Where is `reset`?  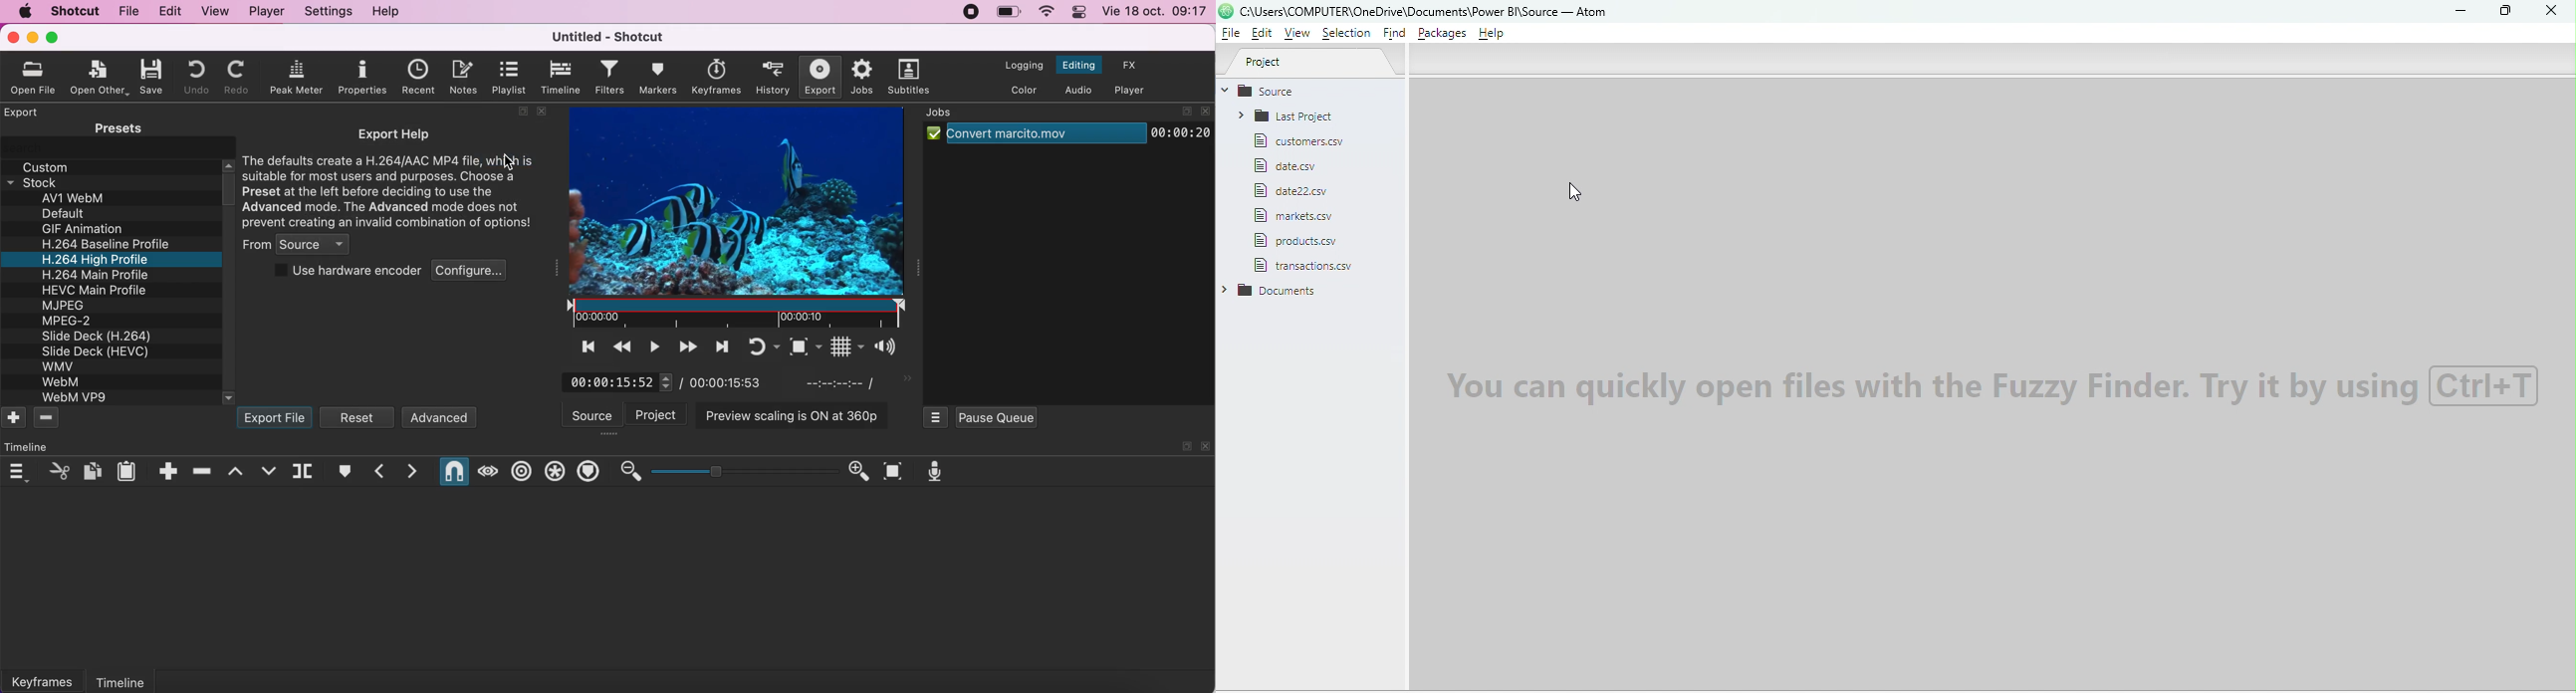
reset is located at coordinates (359, 417).